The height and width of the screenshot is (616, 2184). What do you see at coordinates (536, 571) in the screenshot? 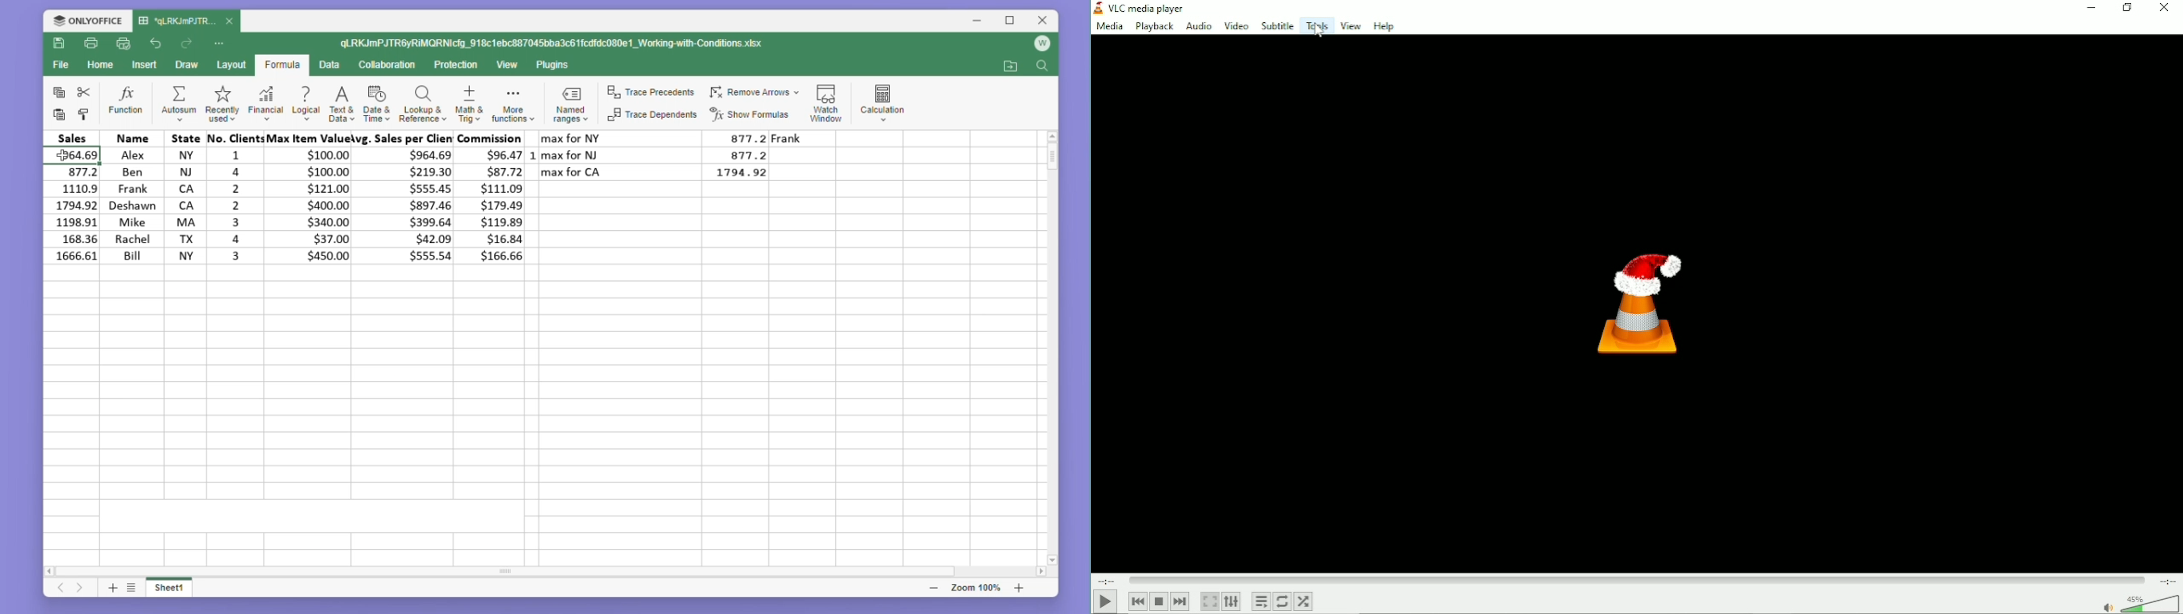
I see `Horizontal scroll bar` at bounding box center [536, 571].